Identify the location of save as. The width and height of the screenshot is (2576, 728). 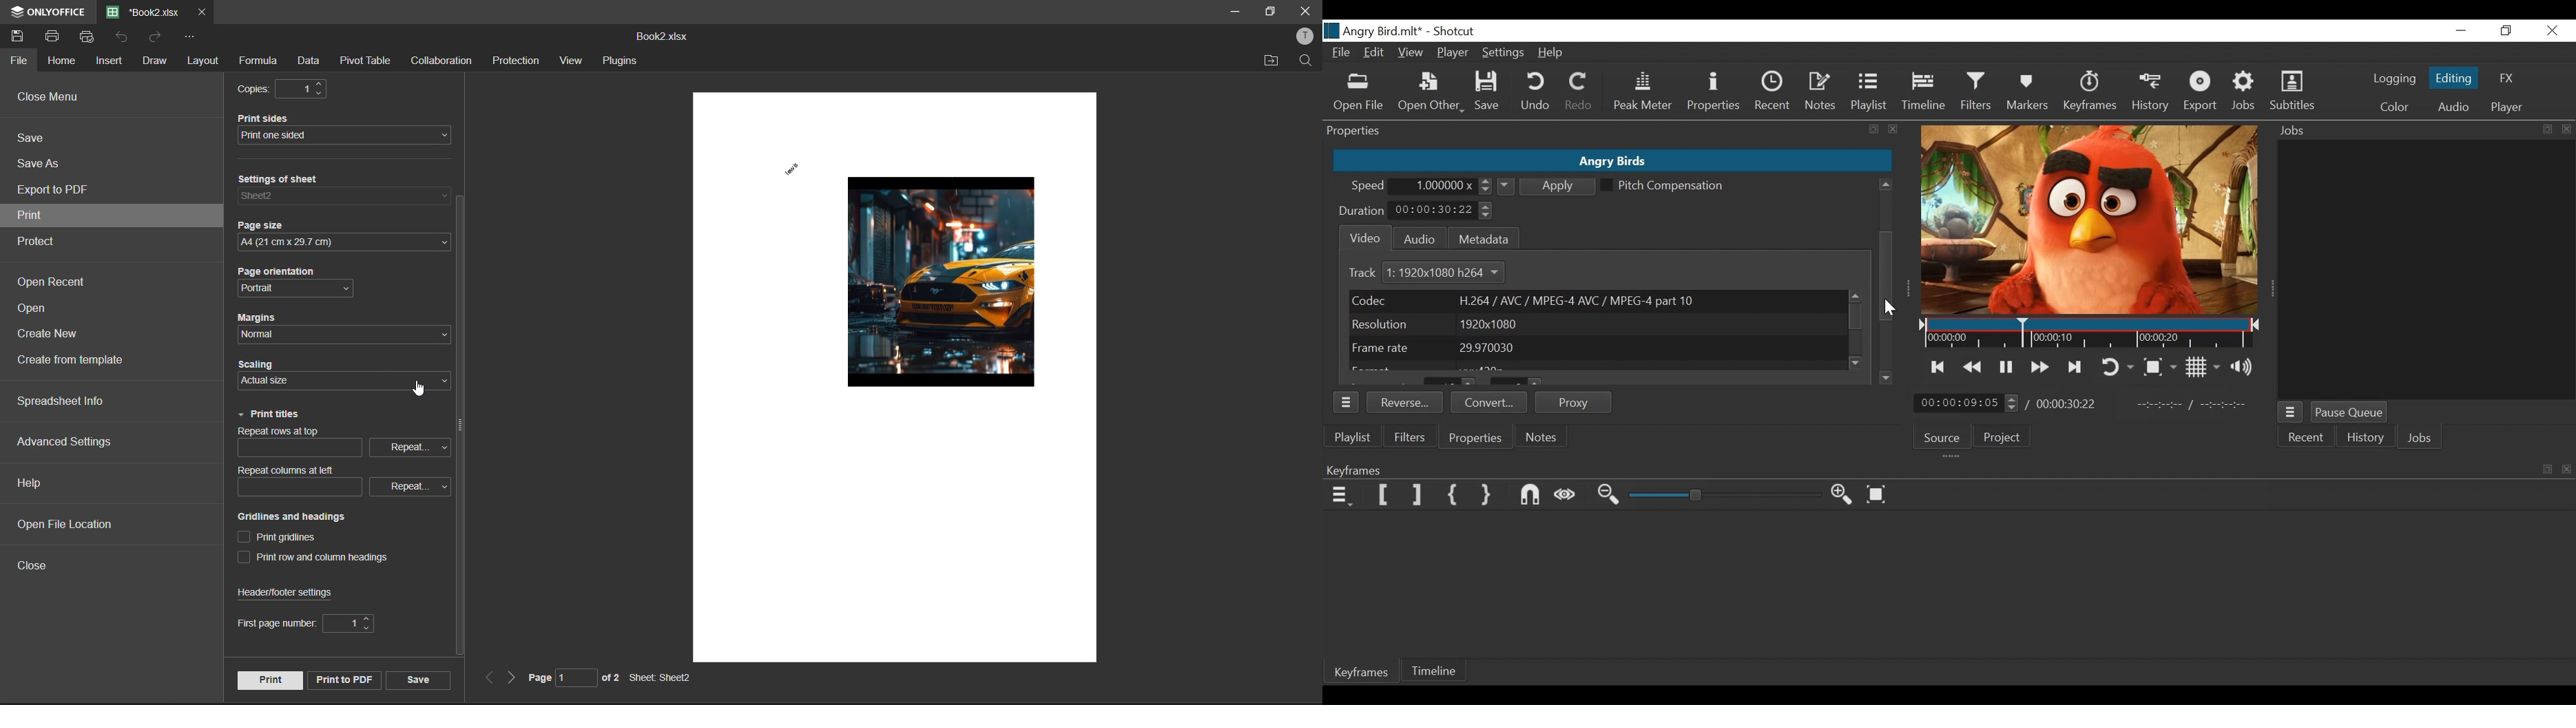
(41, 165).